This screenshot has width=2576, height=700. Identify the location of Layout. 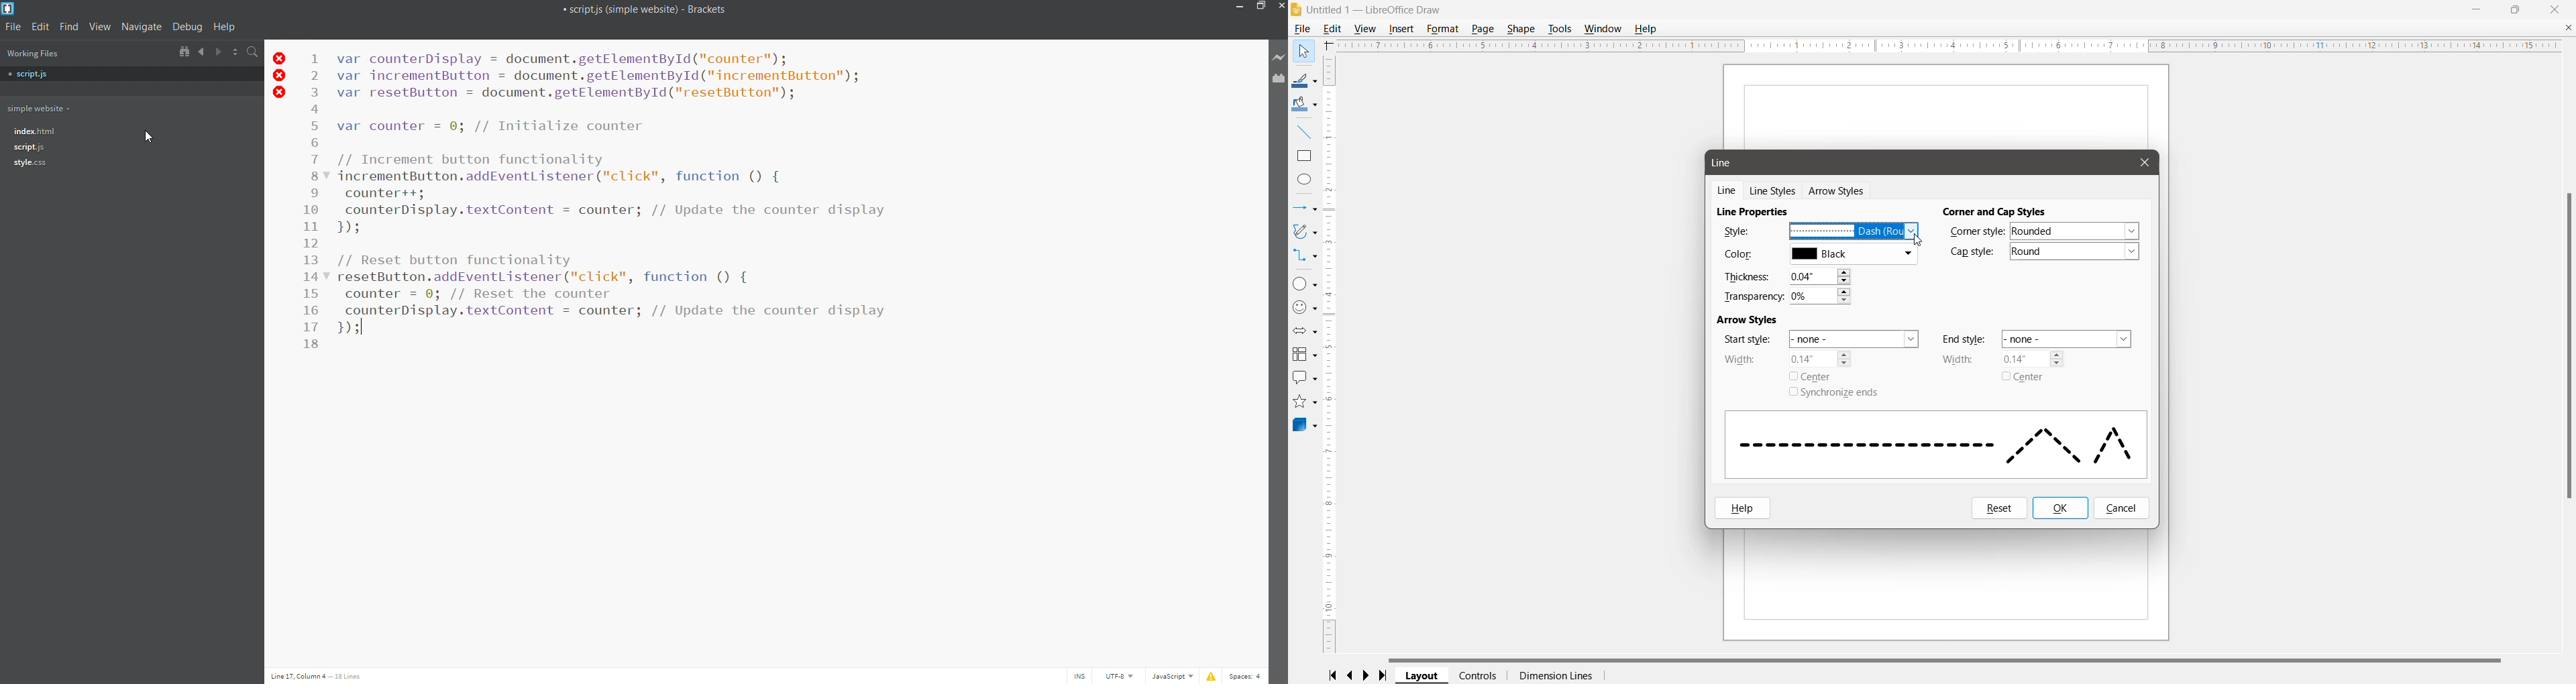
(1422, 676).